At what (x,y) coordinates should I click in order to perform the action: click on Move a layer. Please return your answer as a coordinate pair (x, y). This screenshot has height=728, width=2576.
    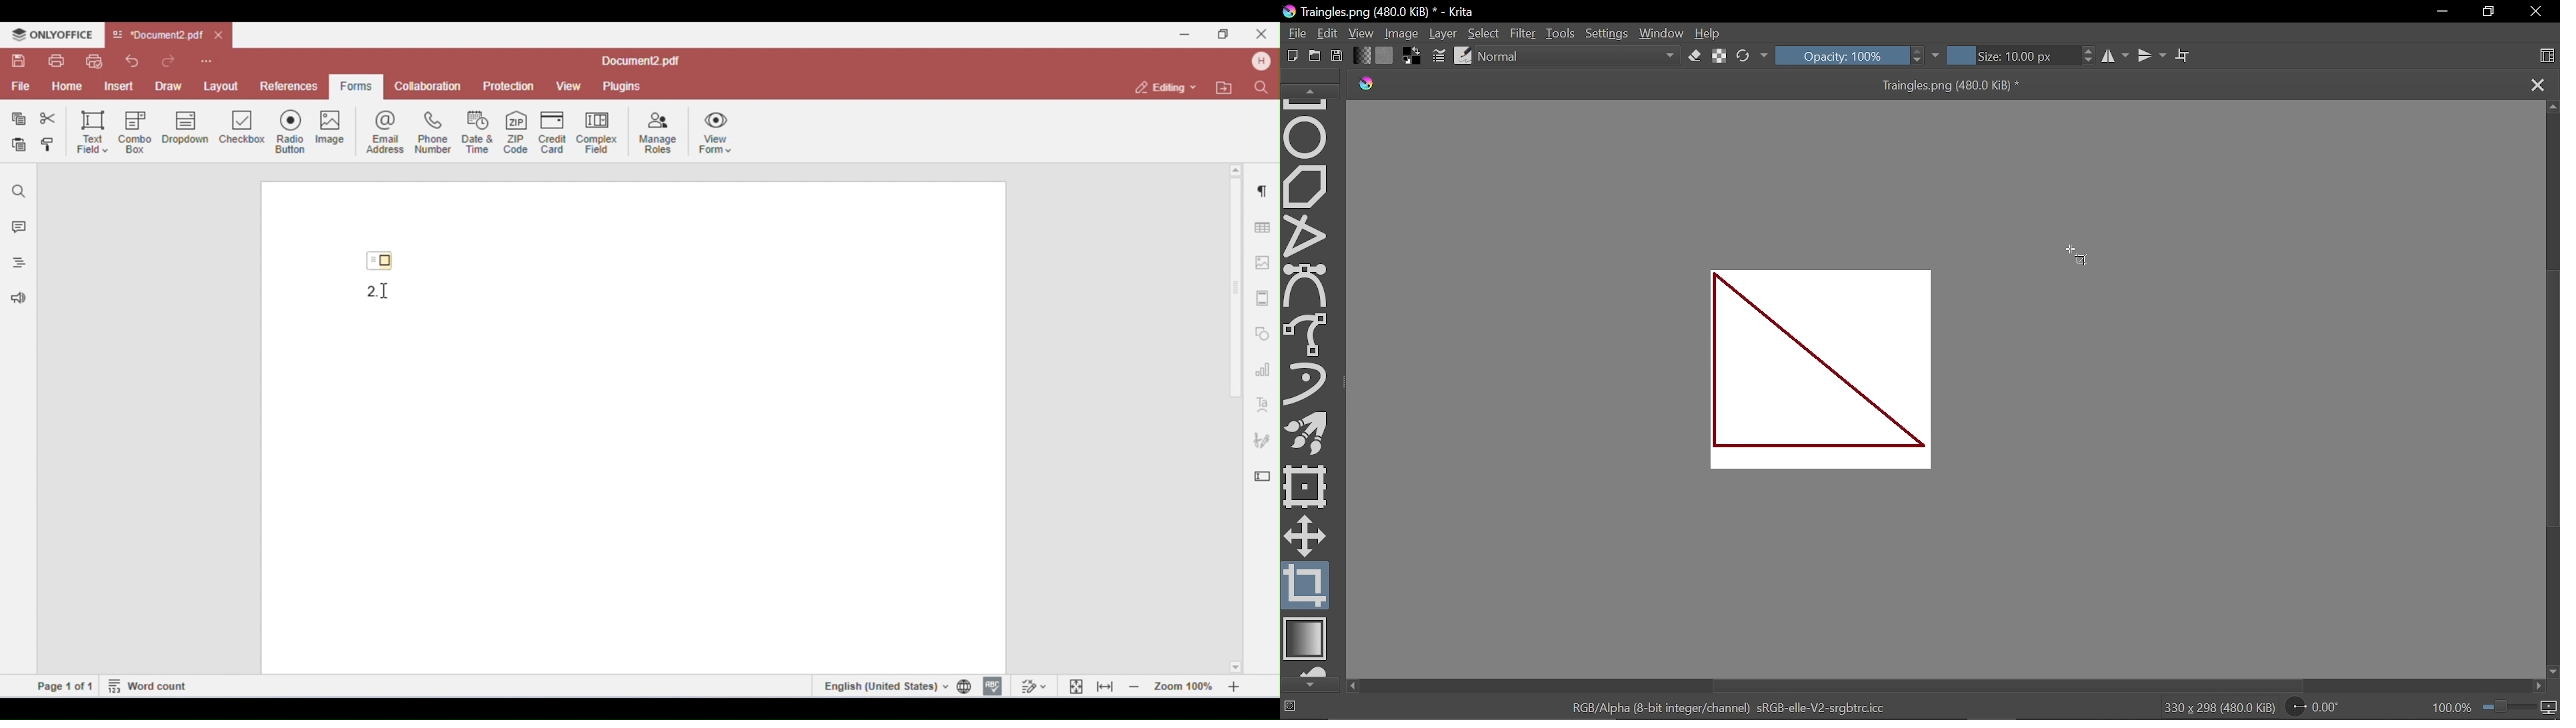
    Looking at the image, I should click on (1303, 534).